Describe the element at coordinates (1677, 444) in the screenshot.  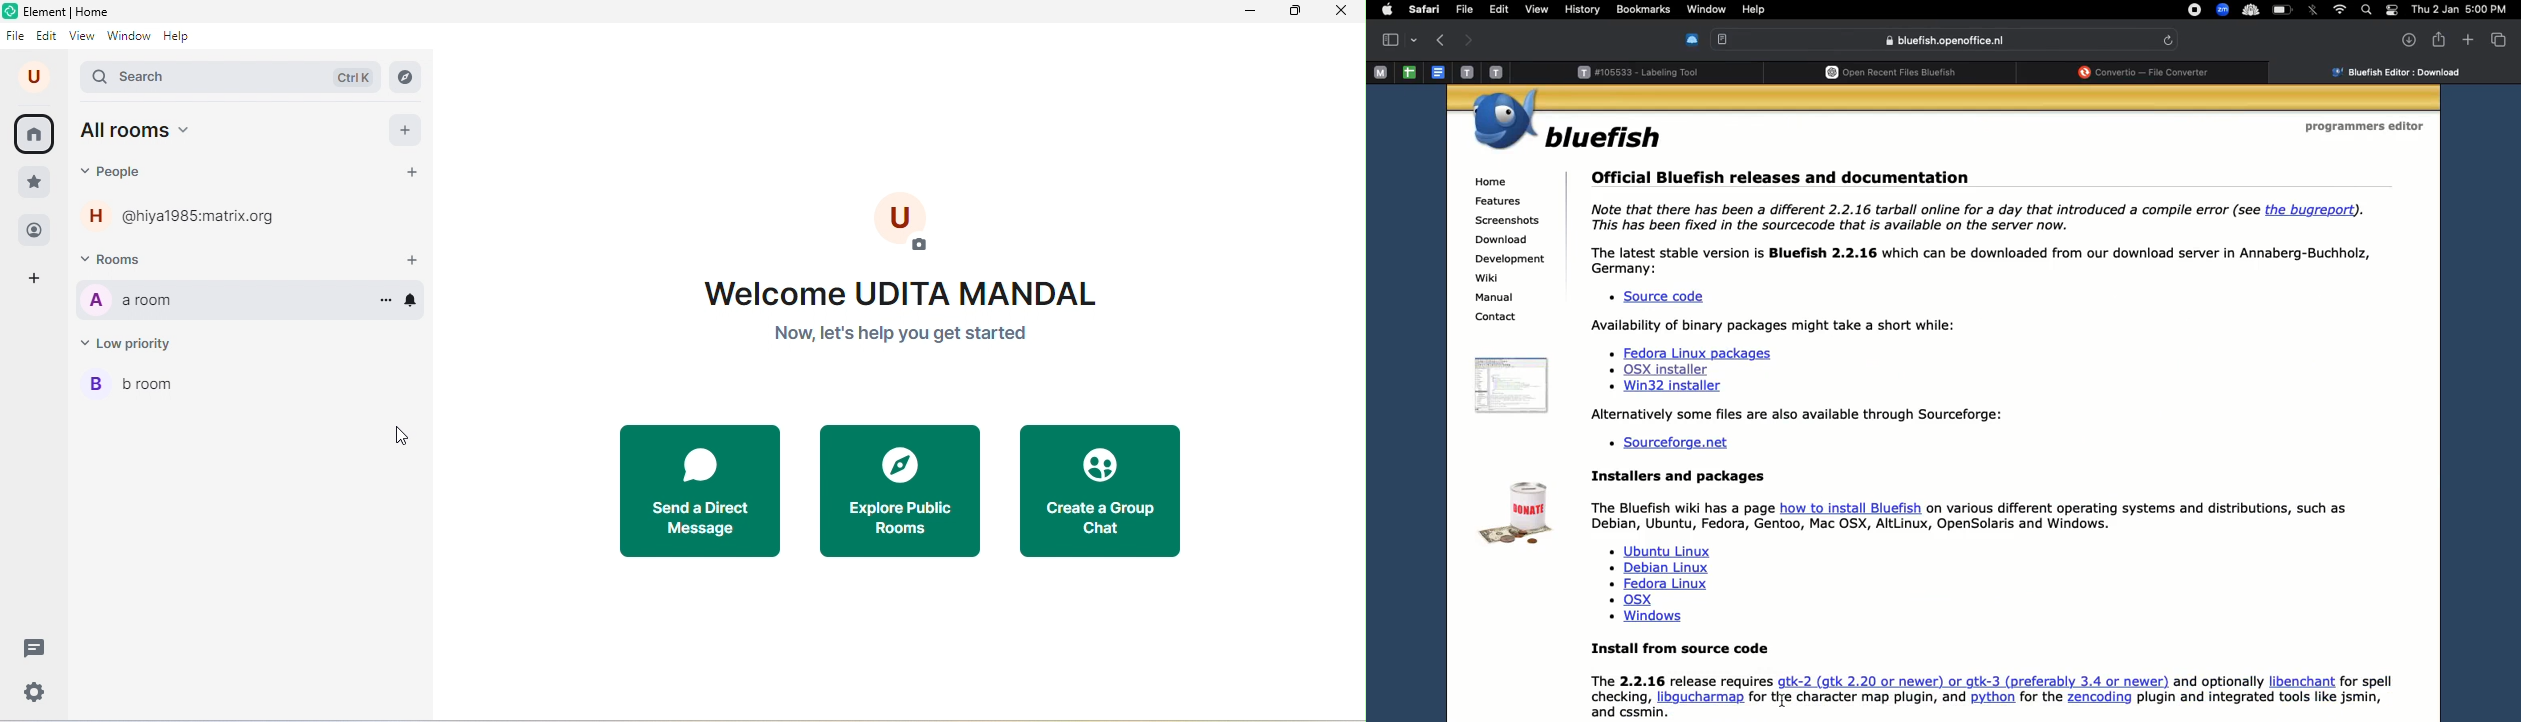
I see `source forge.net` at that location.